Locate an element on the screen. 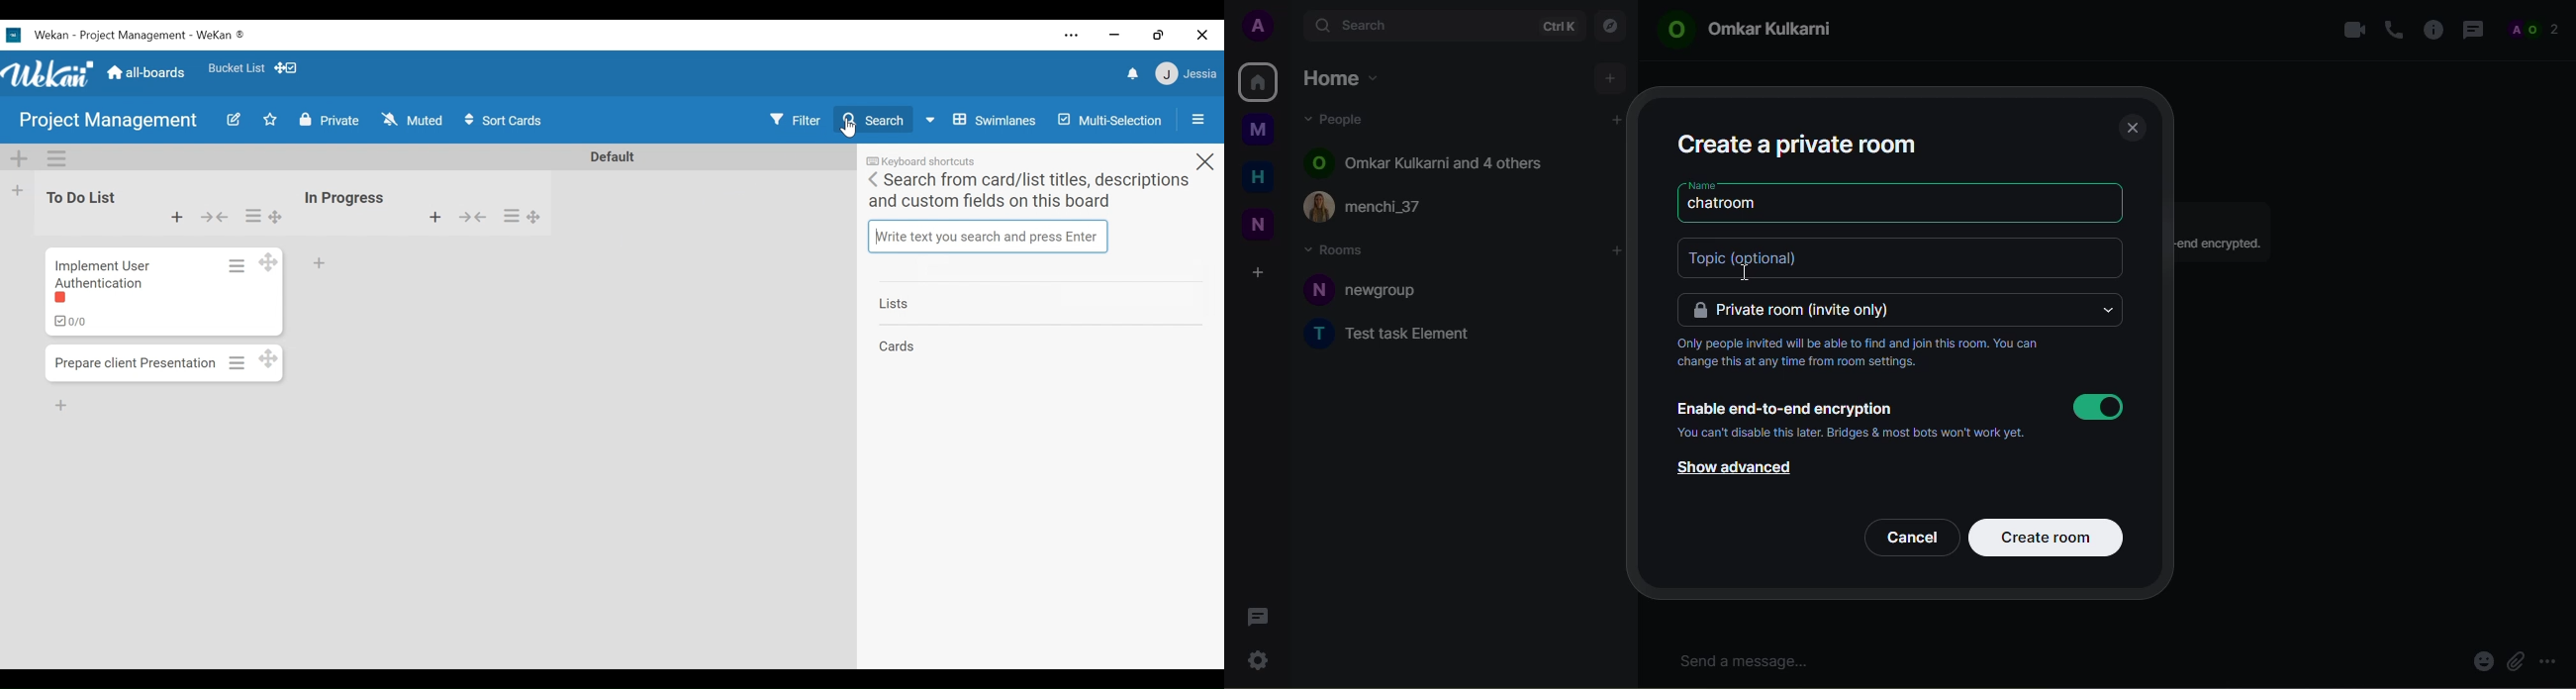 The image size is (2576, 700). ctrlK is located at coordinates (1558, 27).